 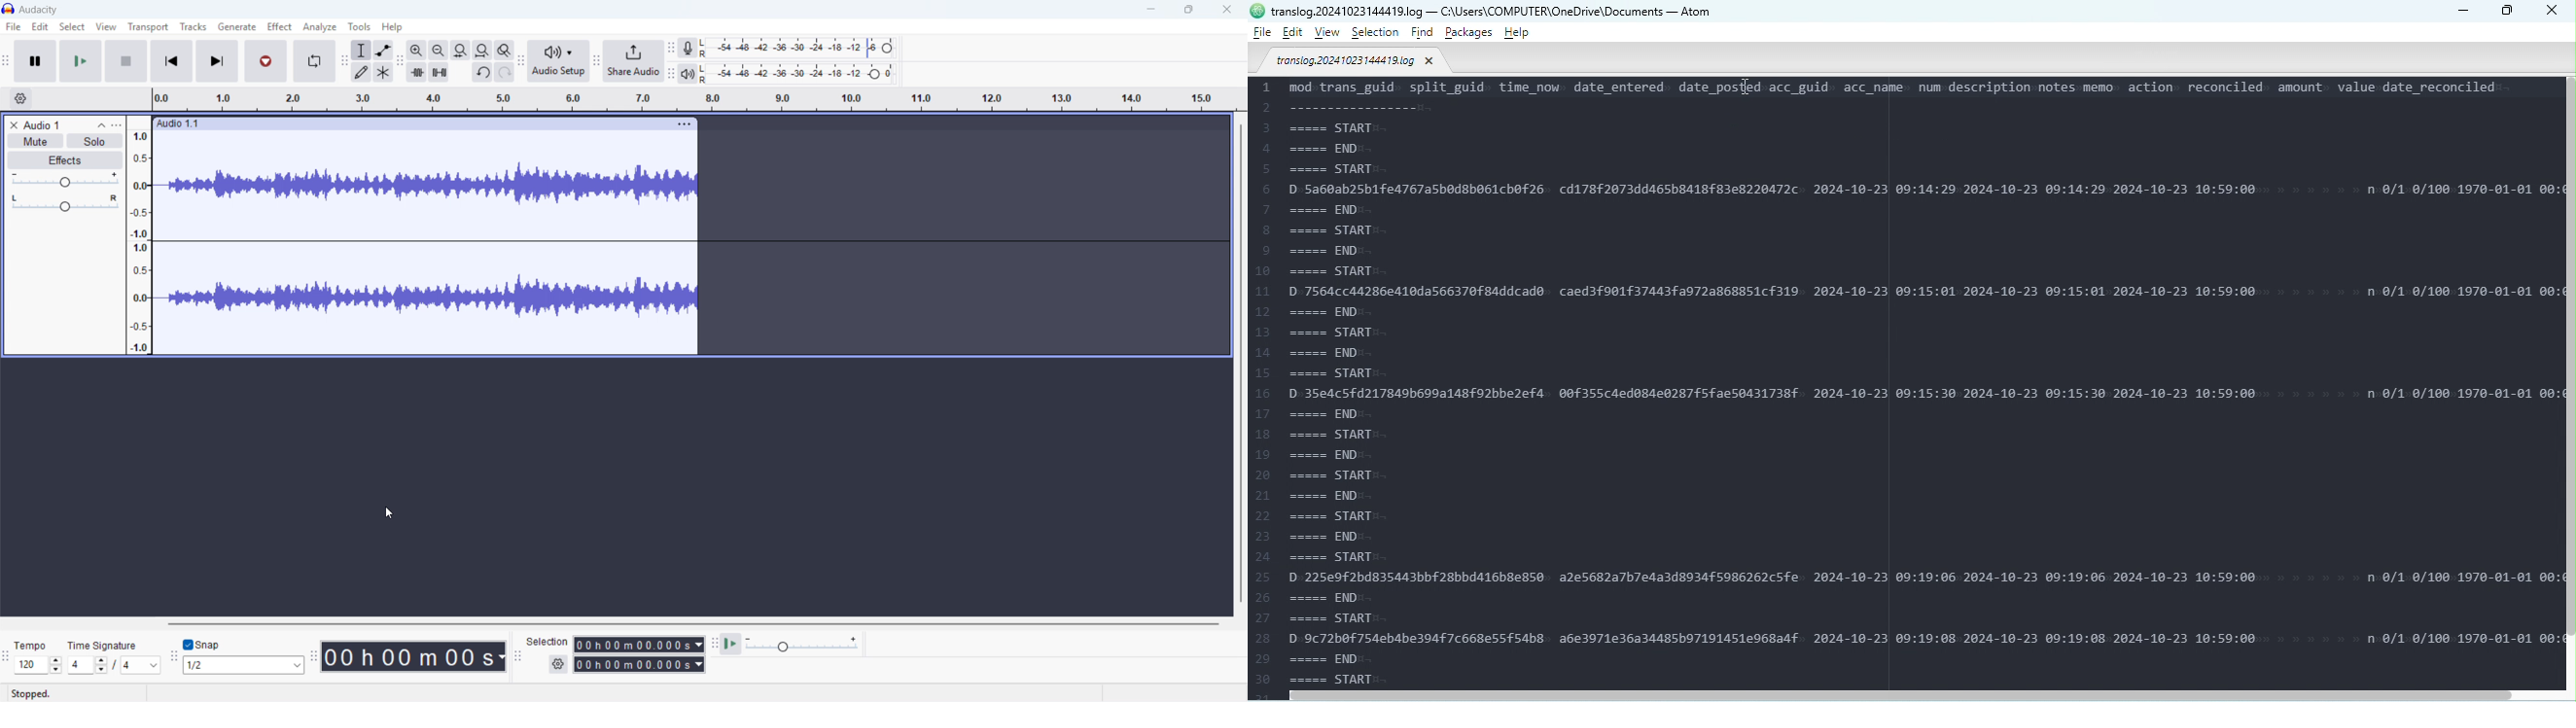 I want to click on Track waveform, so click(x=428, y=298).